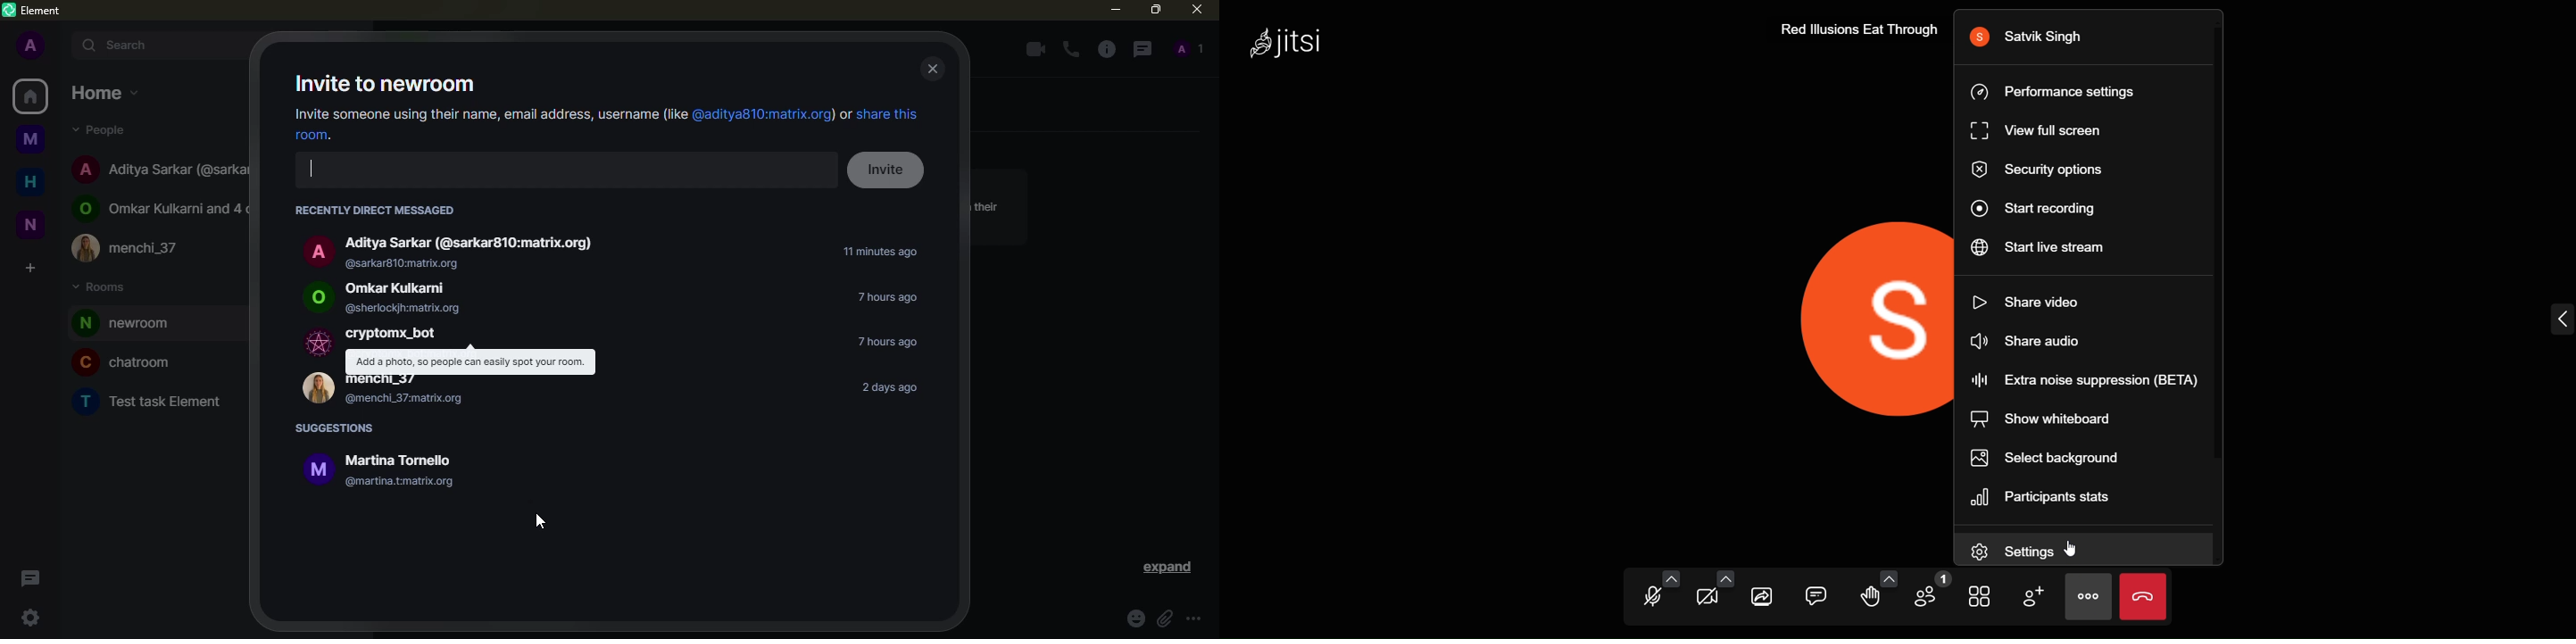 The width and height of the screenshot is (2576, 644). Describe the element at coordinates (2035, 300) in the screenshot. I see `share video` at that location.